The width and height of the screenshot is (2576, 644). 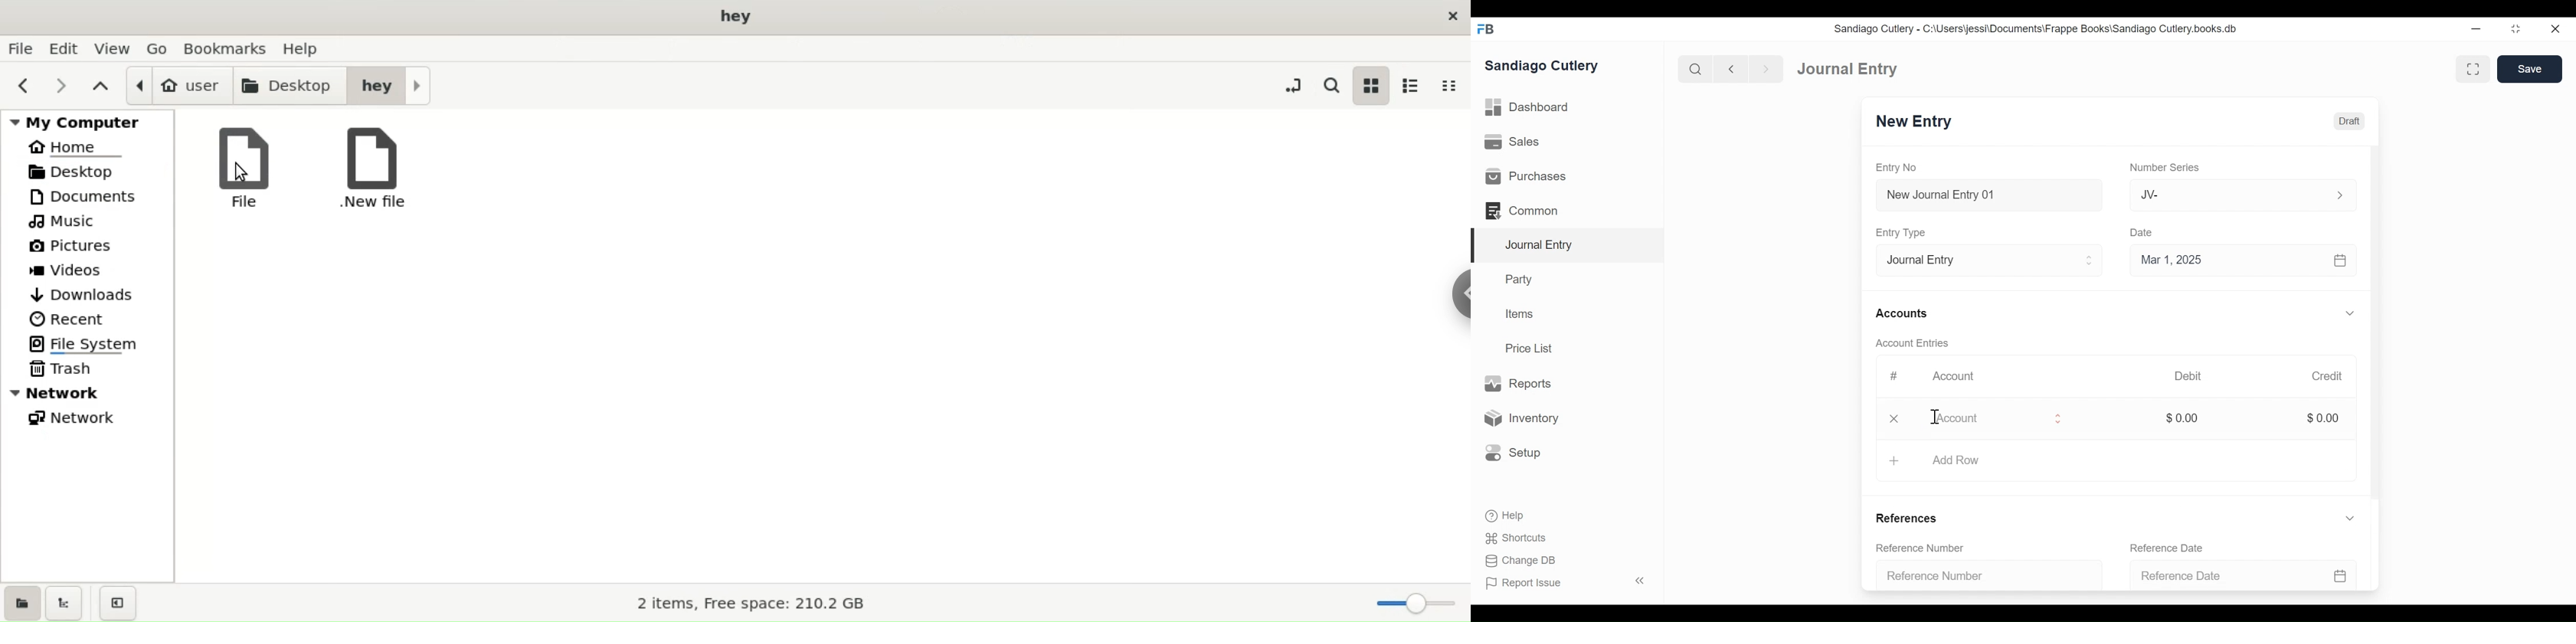 I want to click on expand/collapse, so click(x=2350, y=518).